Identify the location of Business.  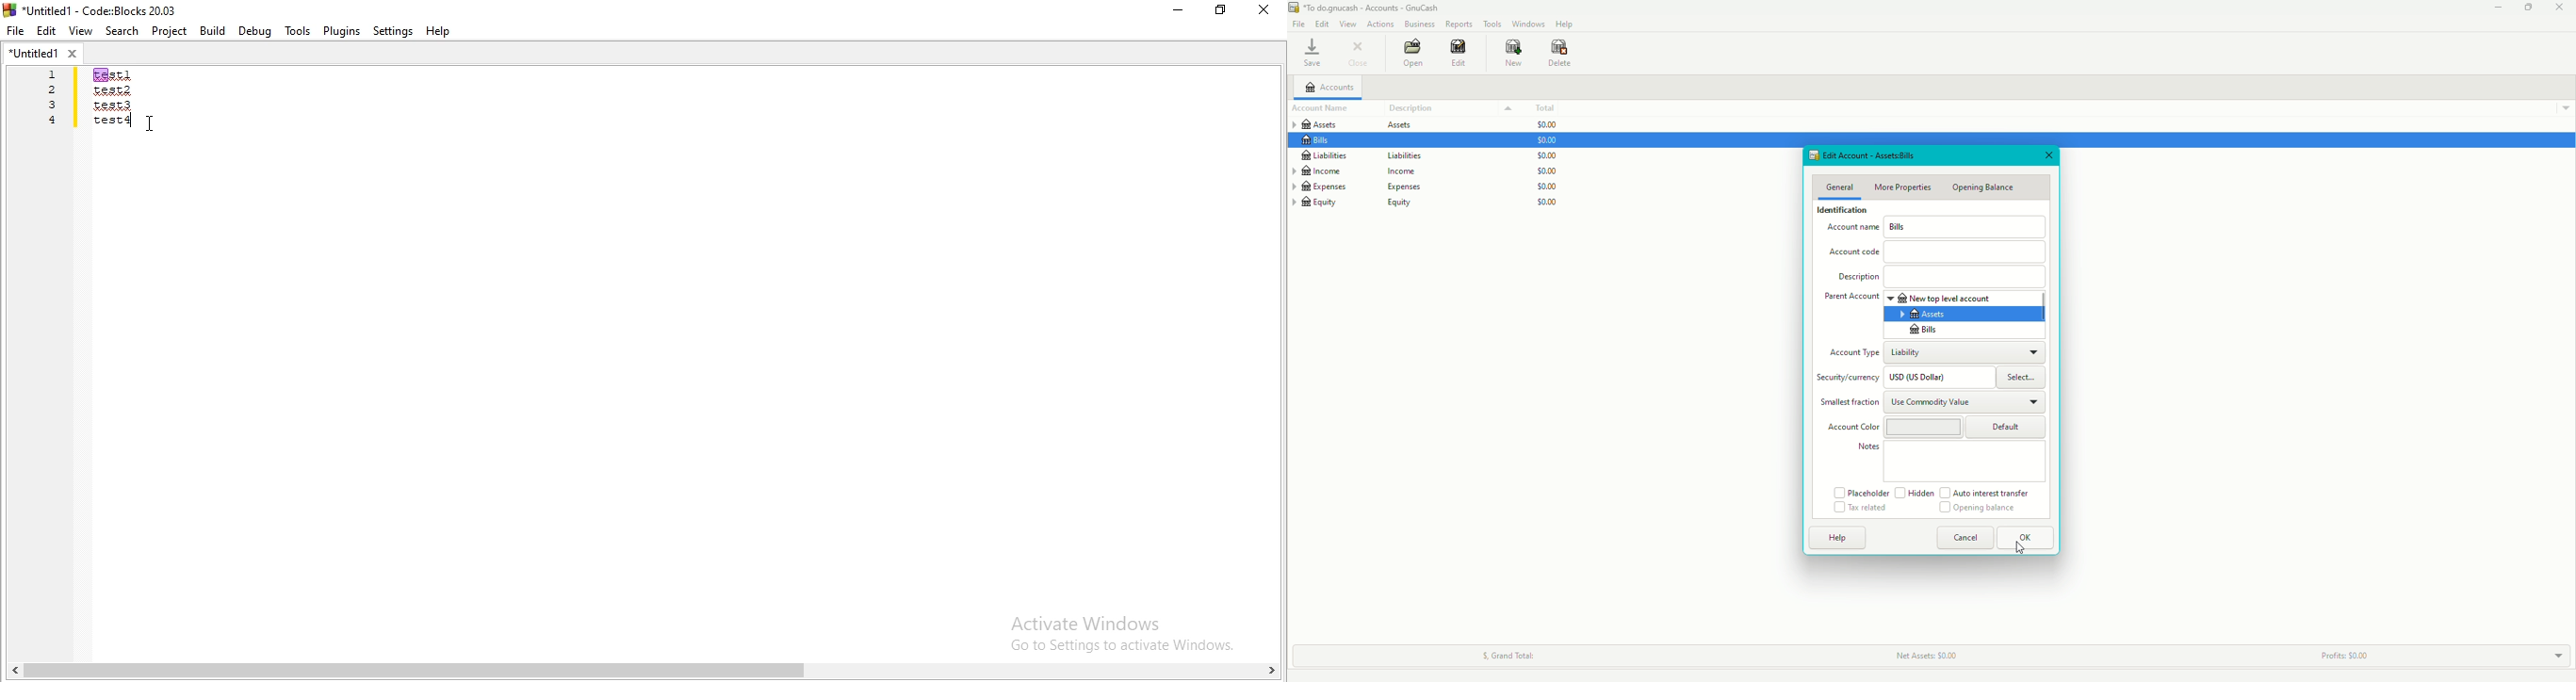
(1420, 24).